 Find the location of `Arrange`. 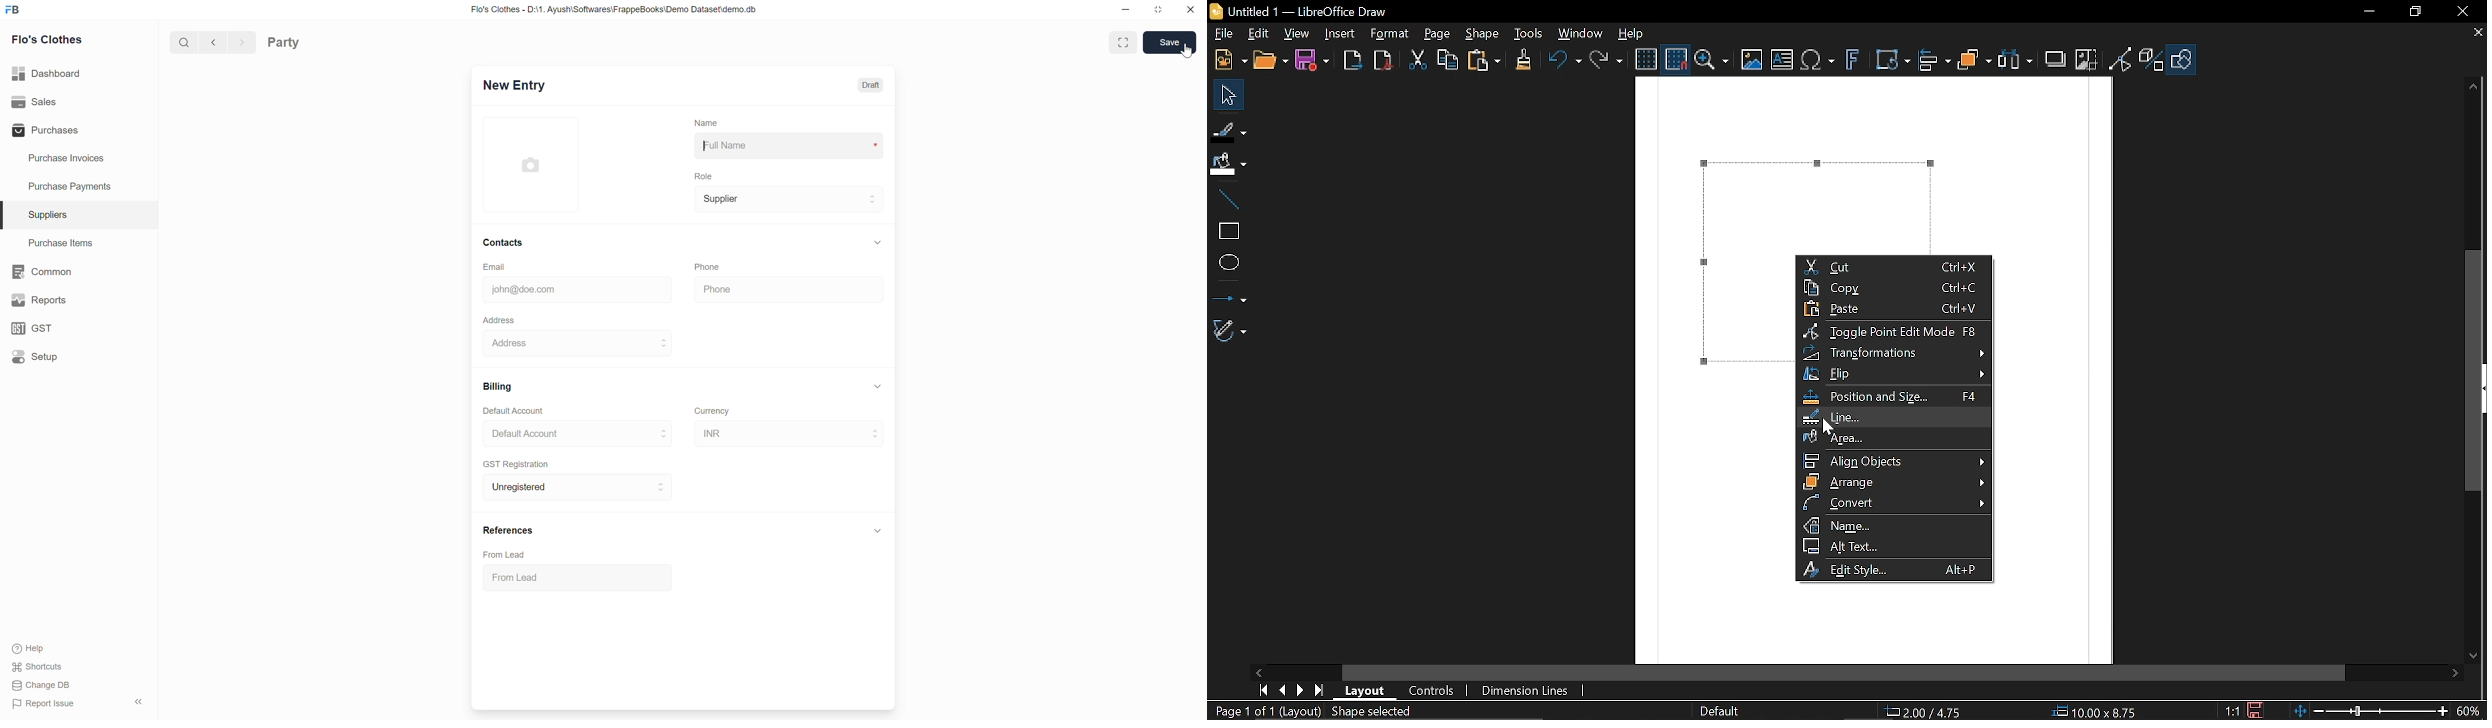

Arrange is located at coordinates (1975, 60).